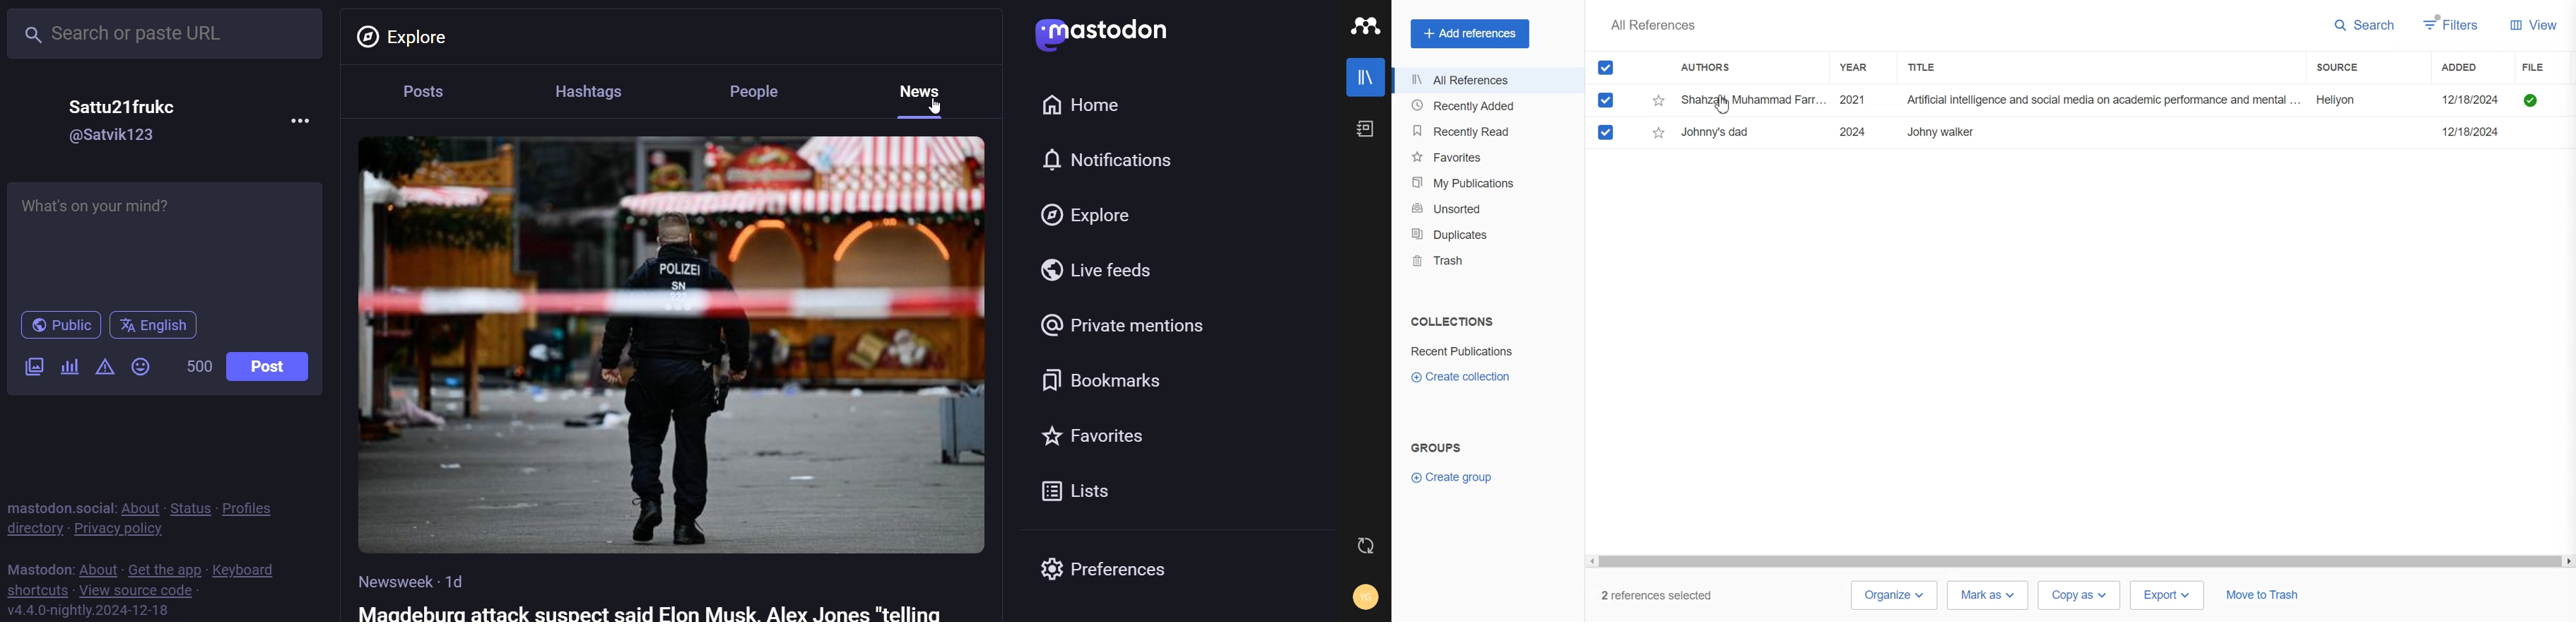 Image resolution: width=2576 pixels, height=644 pixels. What do you see at coordinates (85, 611) in the screenshot?
I see `v4.4.0-nightly.2024-12-18` at bounding box center [85, 611].